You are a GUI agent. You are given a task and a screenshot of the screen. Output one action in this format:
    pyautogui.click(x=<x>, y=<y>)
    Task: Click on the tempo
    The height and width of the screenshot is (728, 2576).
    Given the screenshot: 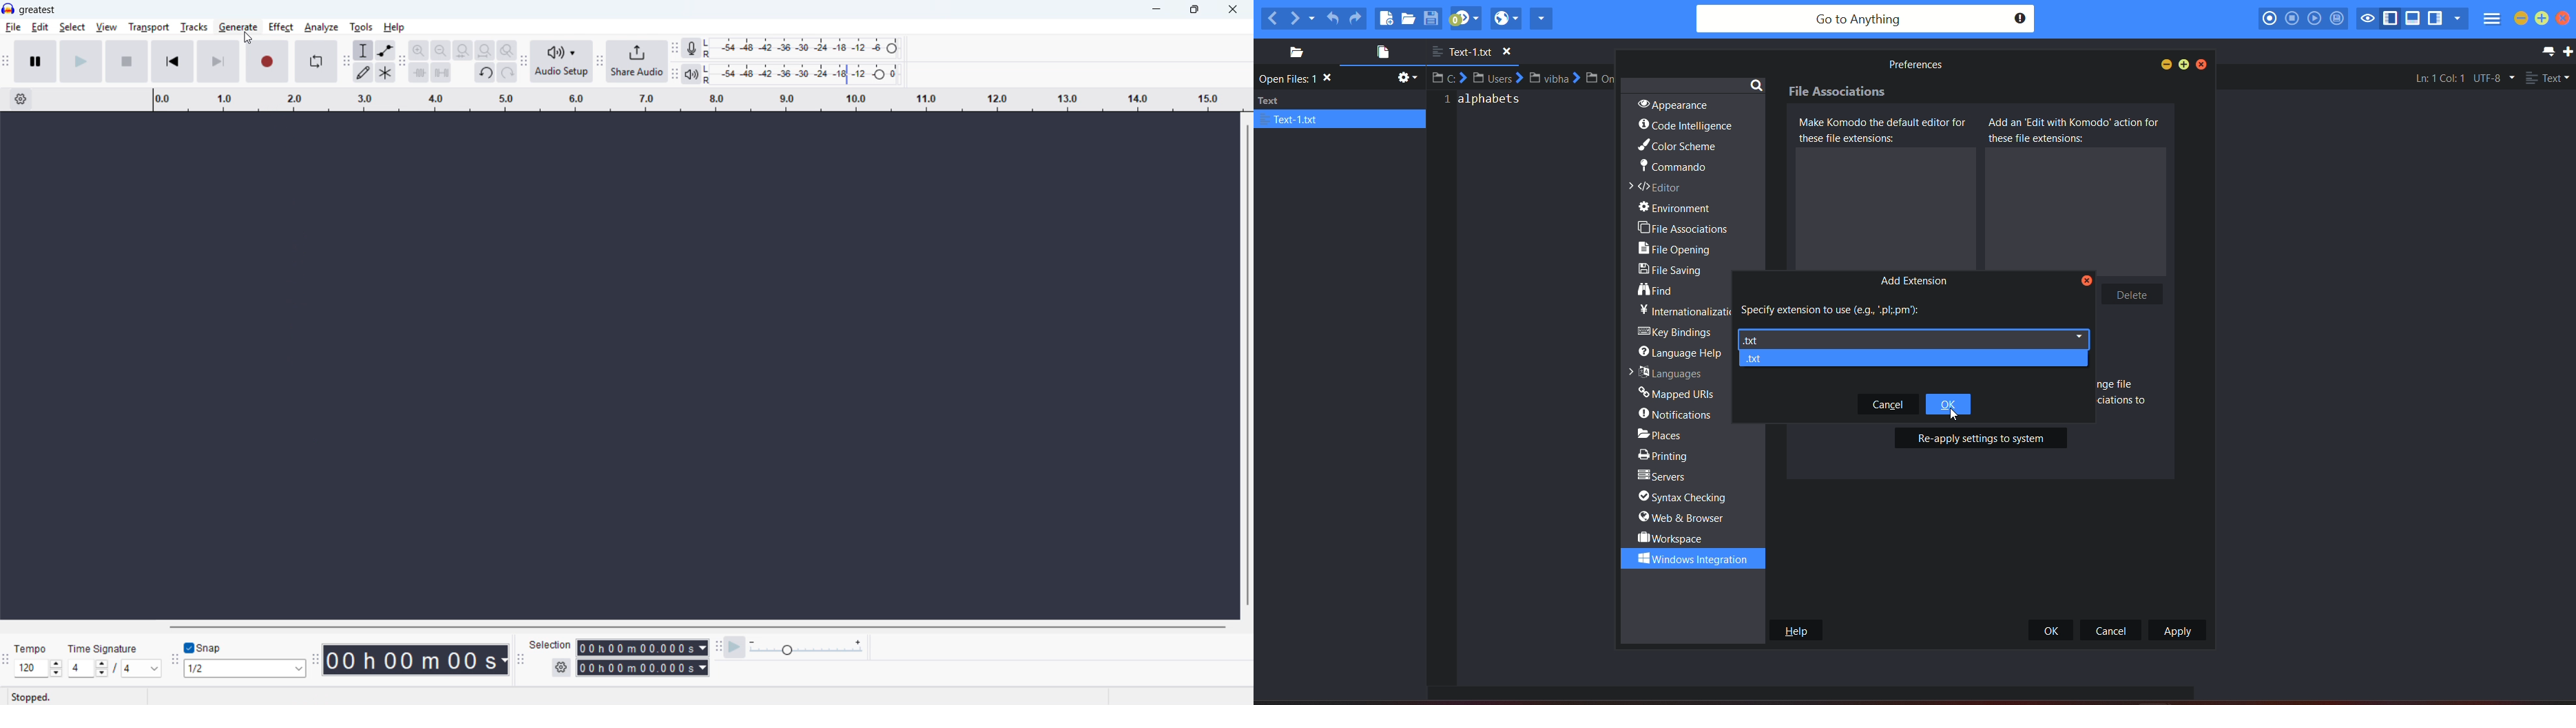 What is the action you would take?
    pyautogui.click(x=33, y=649)
    